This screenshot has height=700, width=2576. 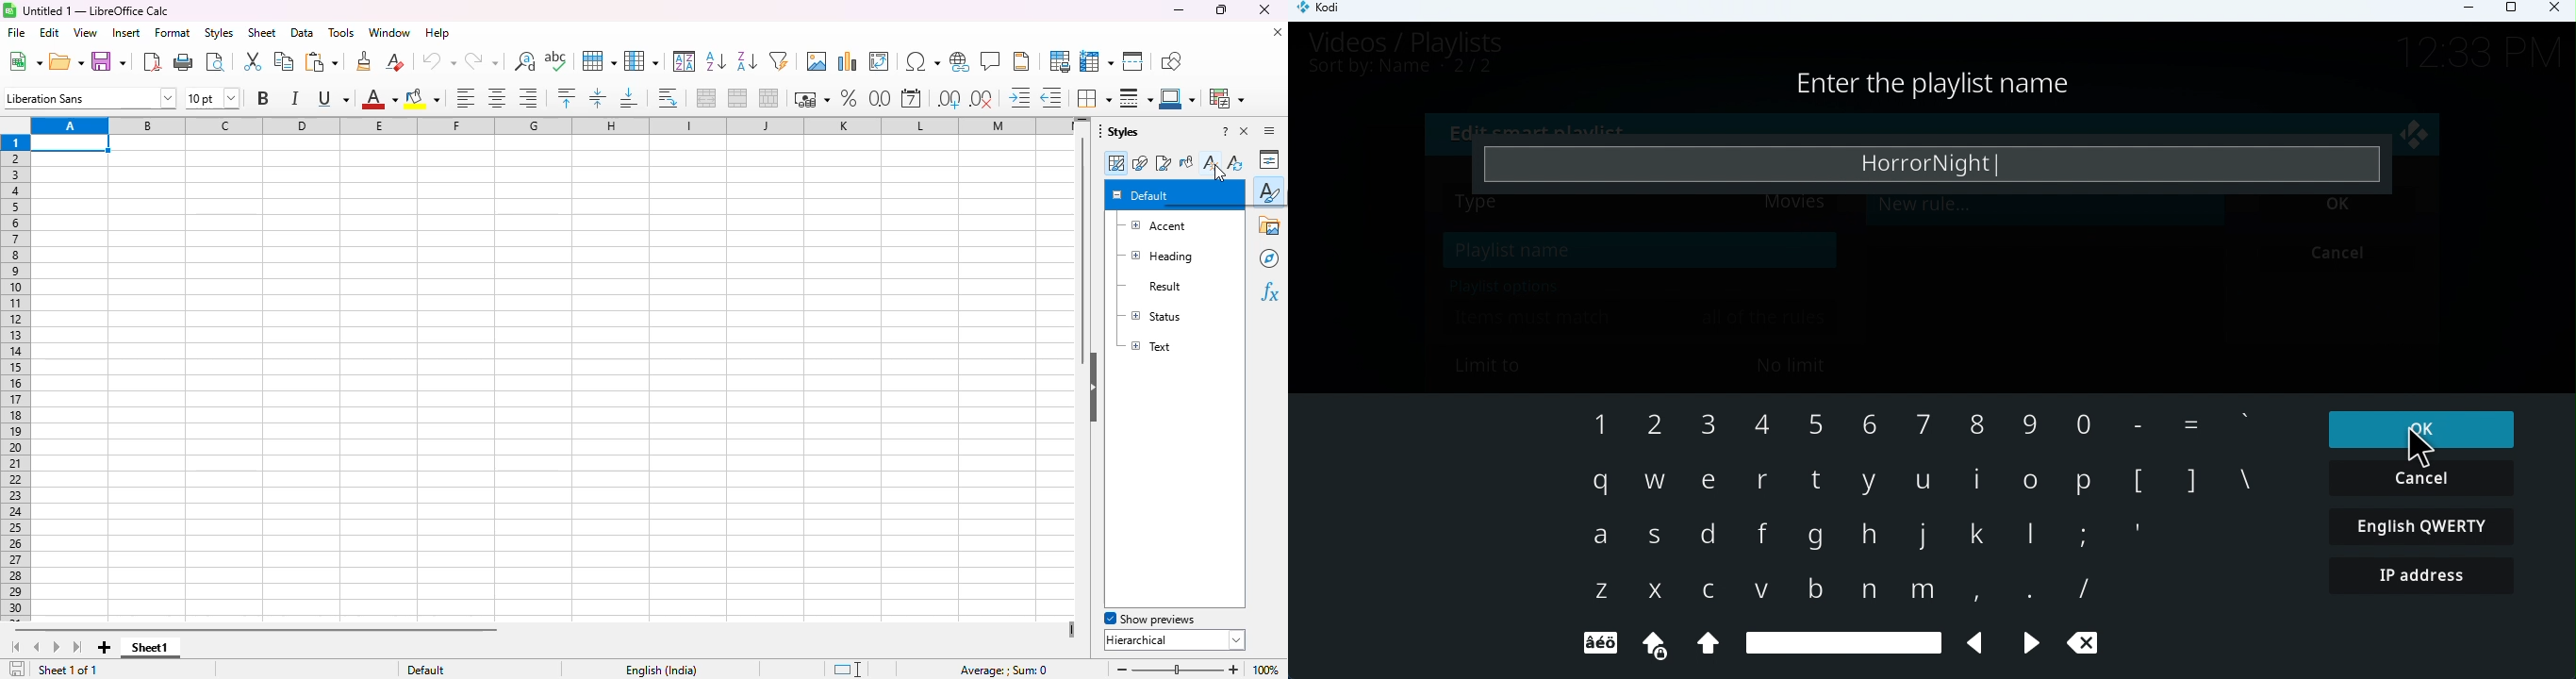 What do you see at coordinates (2515, 8) in the screenshot?
I see `Maximize` at bounding box center [2515, 8].